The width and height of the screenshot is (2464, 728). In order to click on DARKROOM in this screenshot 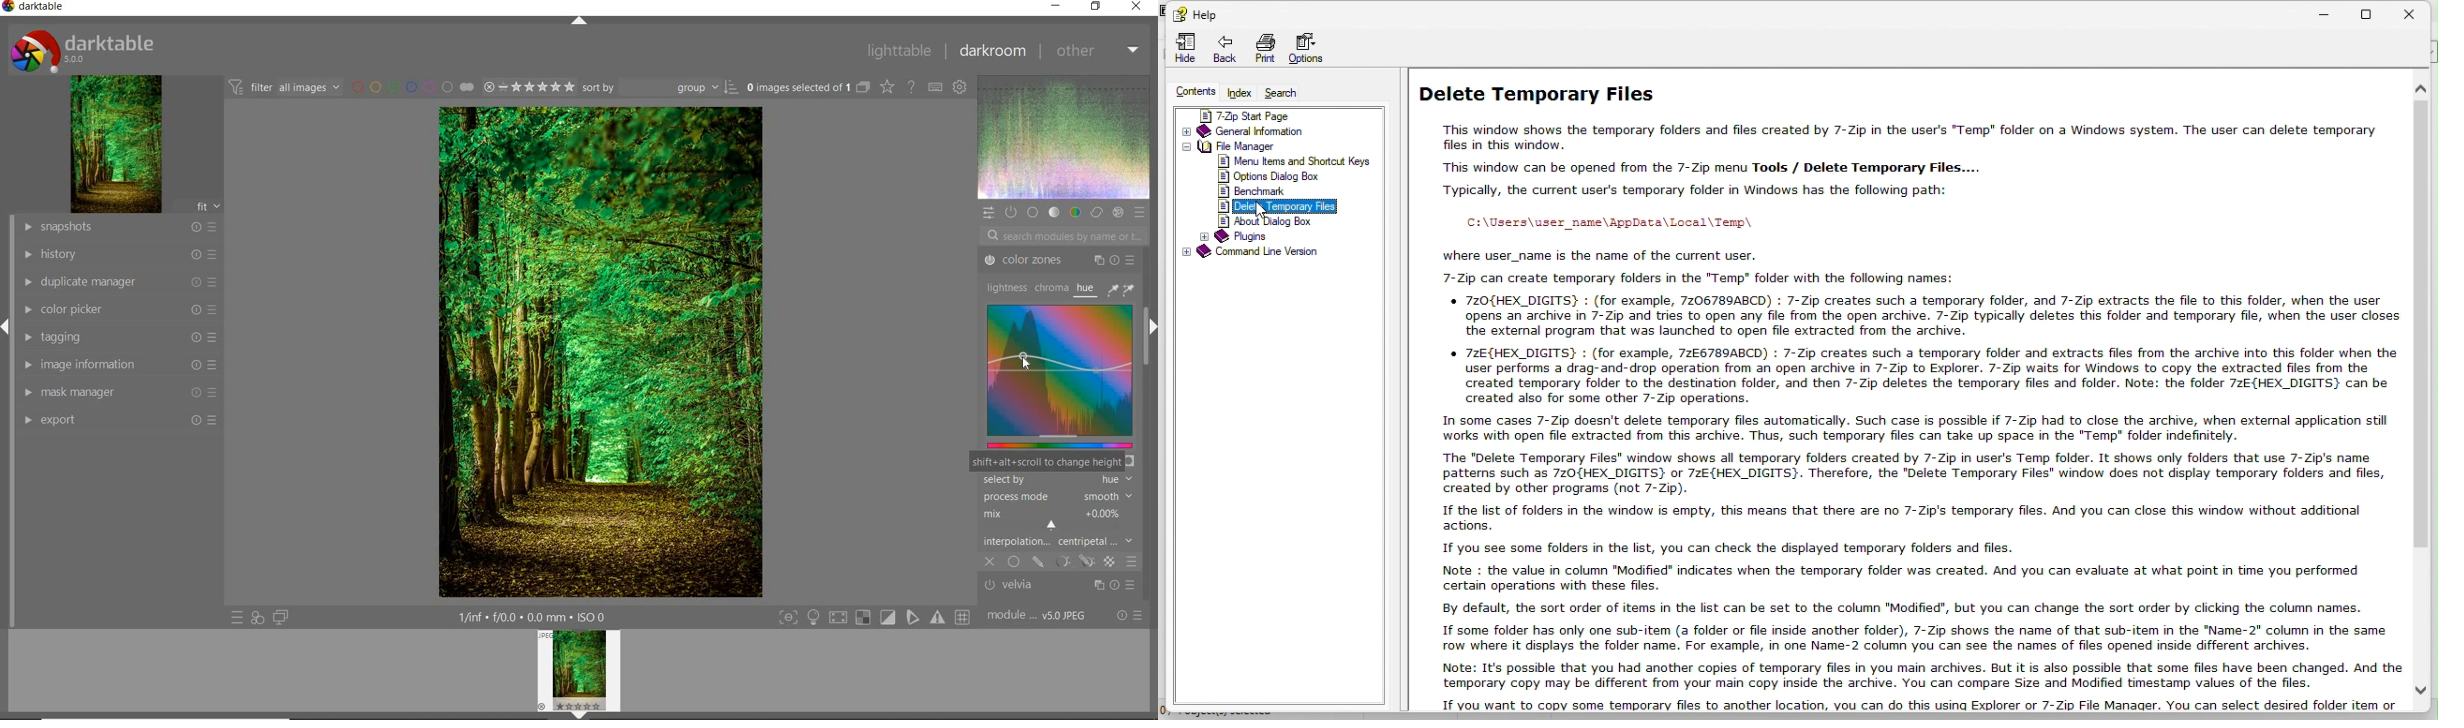, I will do `click(994, 52)`.